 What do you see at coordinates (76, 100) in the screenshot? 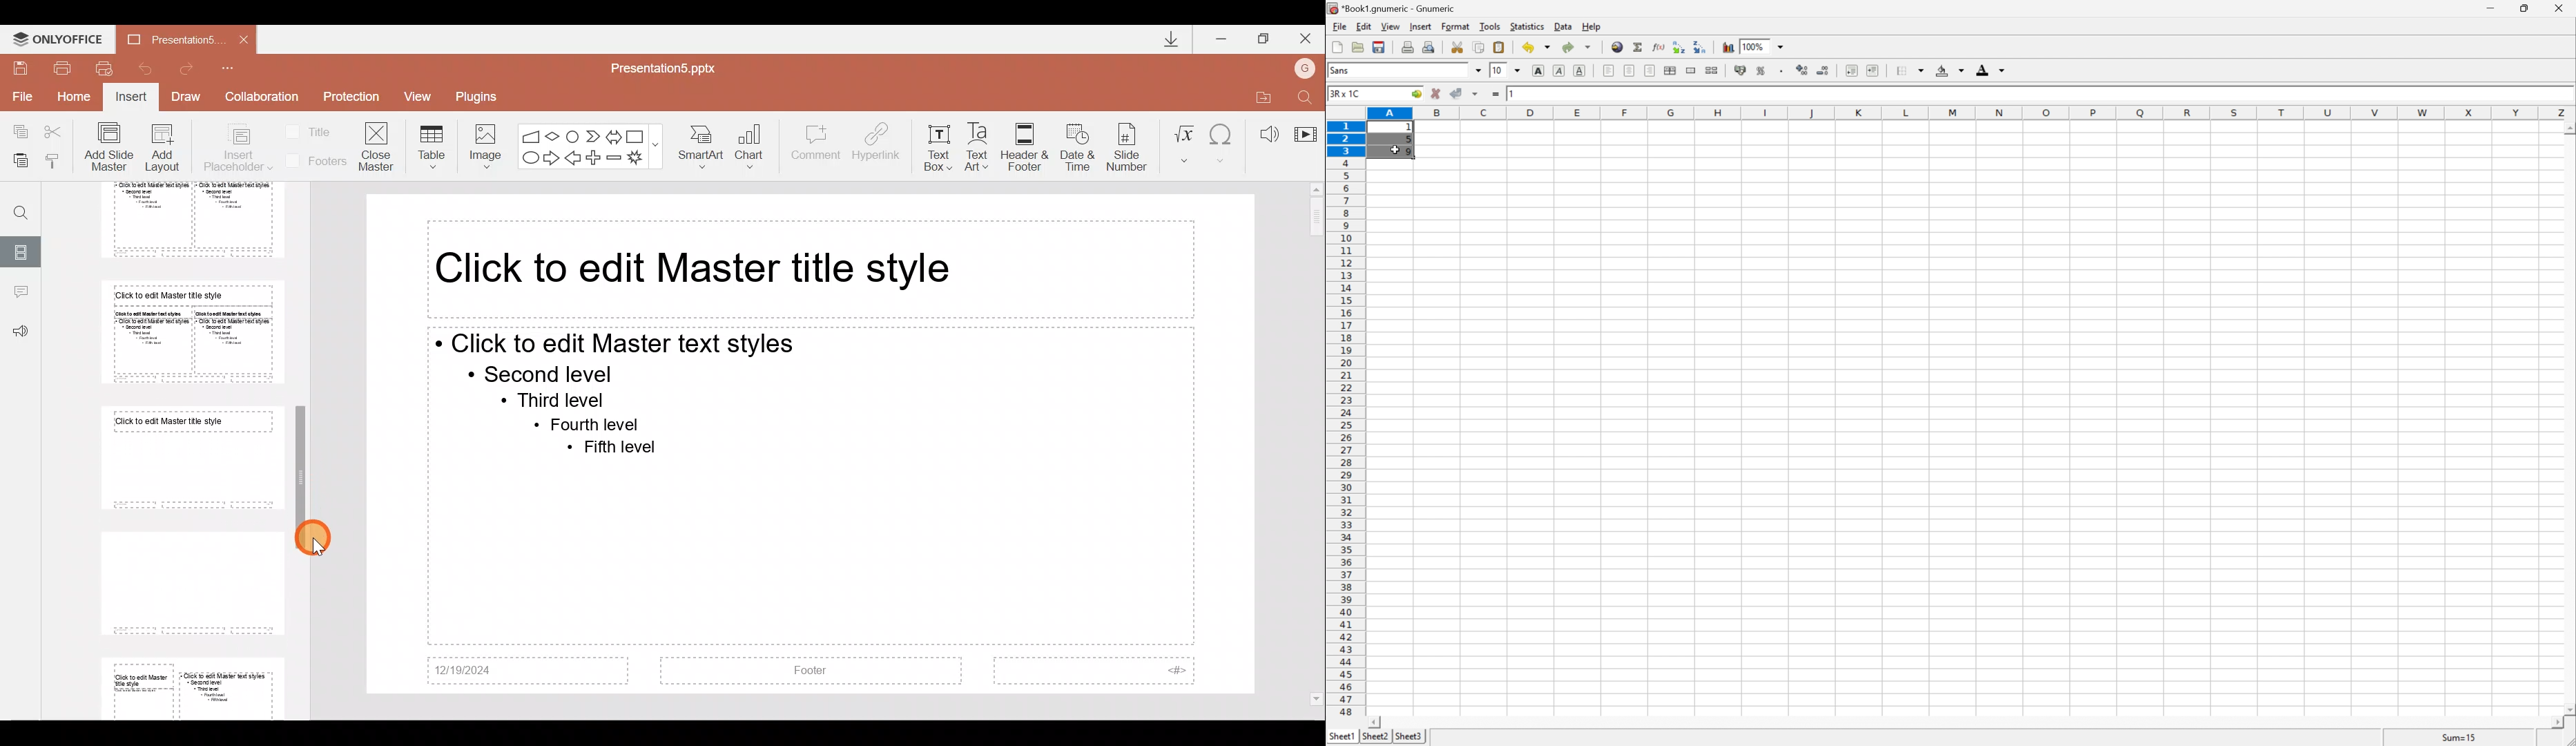
I see `Home` at bounding box center [76, 100].